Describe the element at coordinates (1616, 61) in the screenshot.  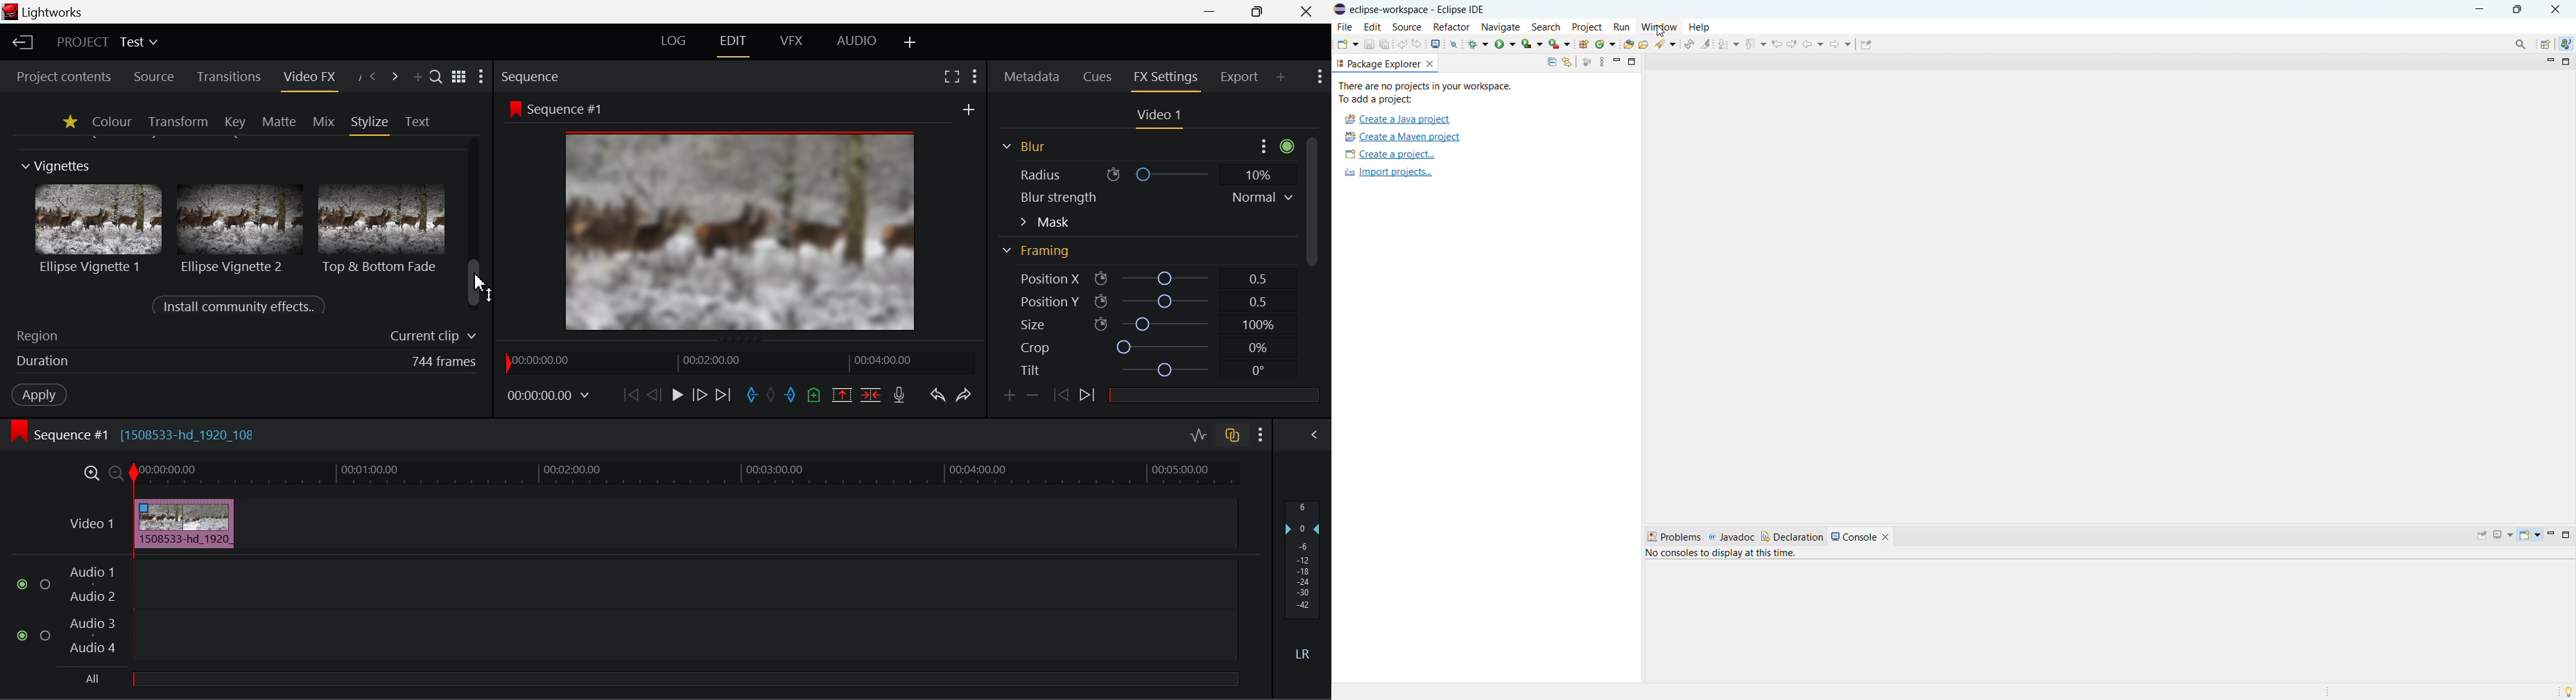
I see `minimize` at that location.